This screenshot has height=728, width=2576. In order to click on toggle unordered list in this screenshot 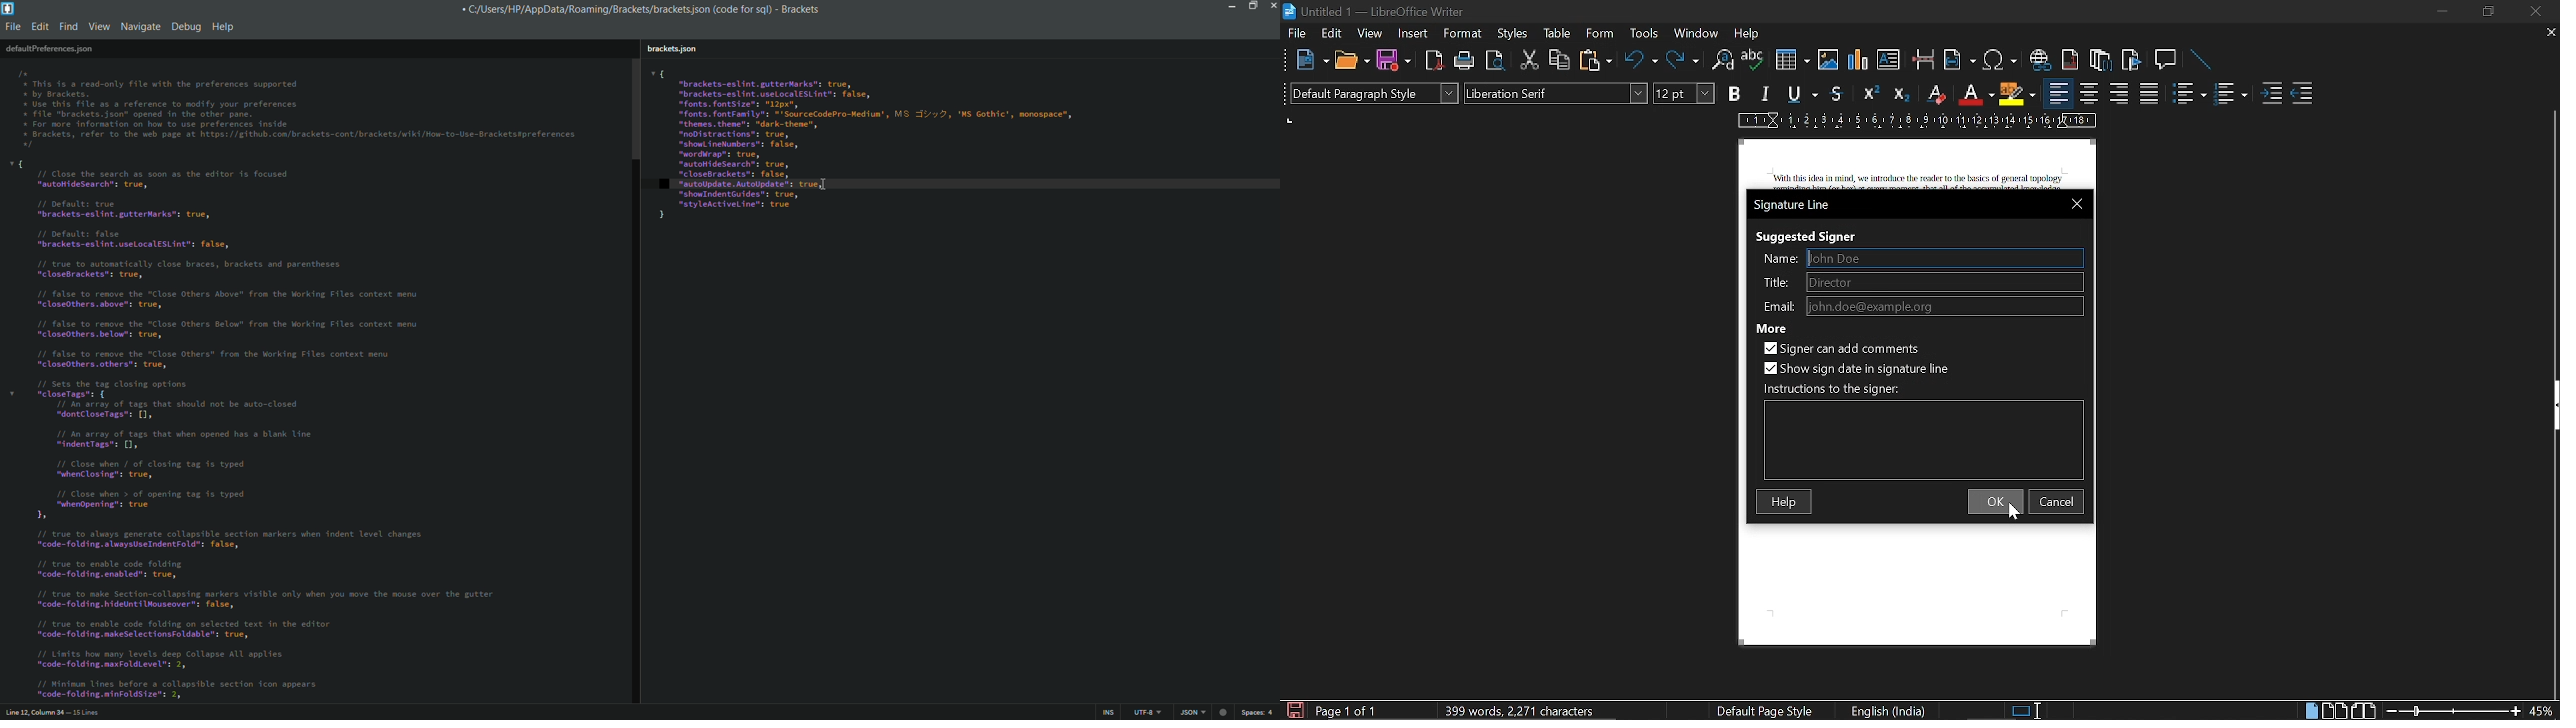, I will do `click(2188, 95)`.